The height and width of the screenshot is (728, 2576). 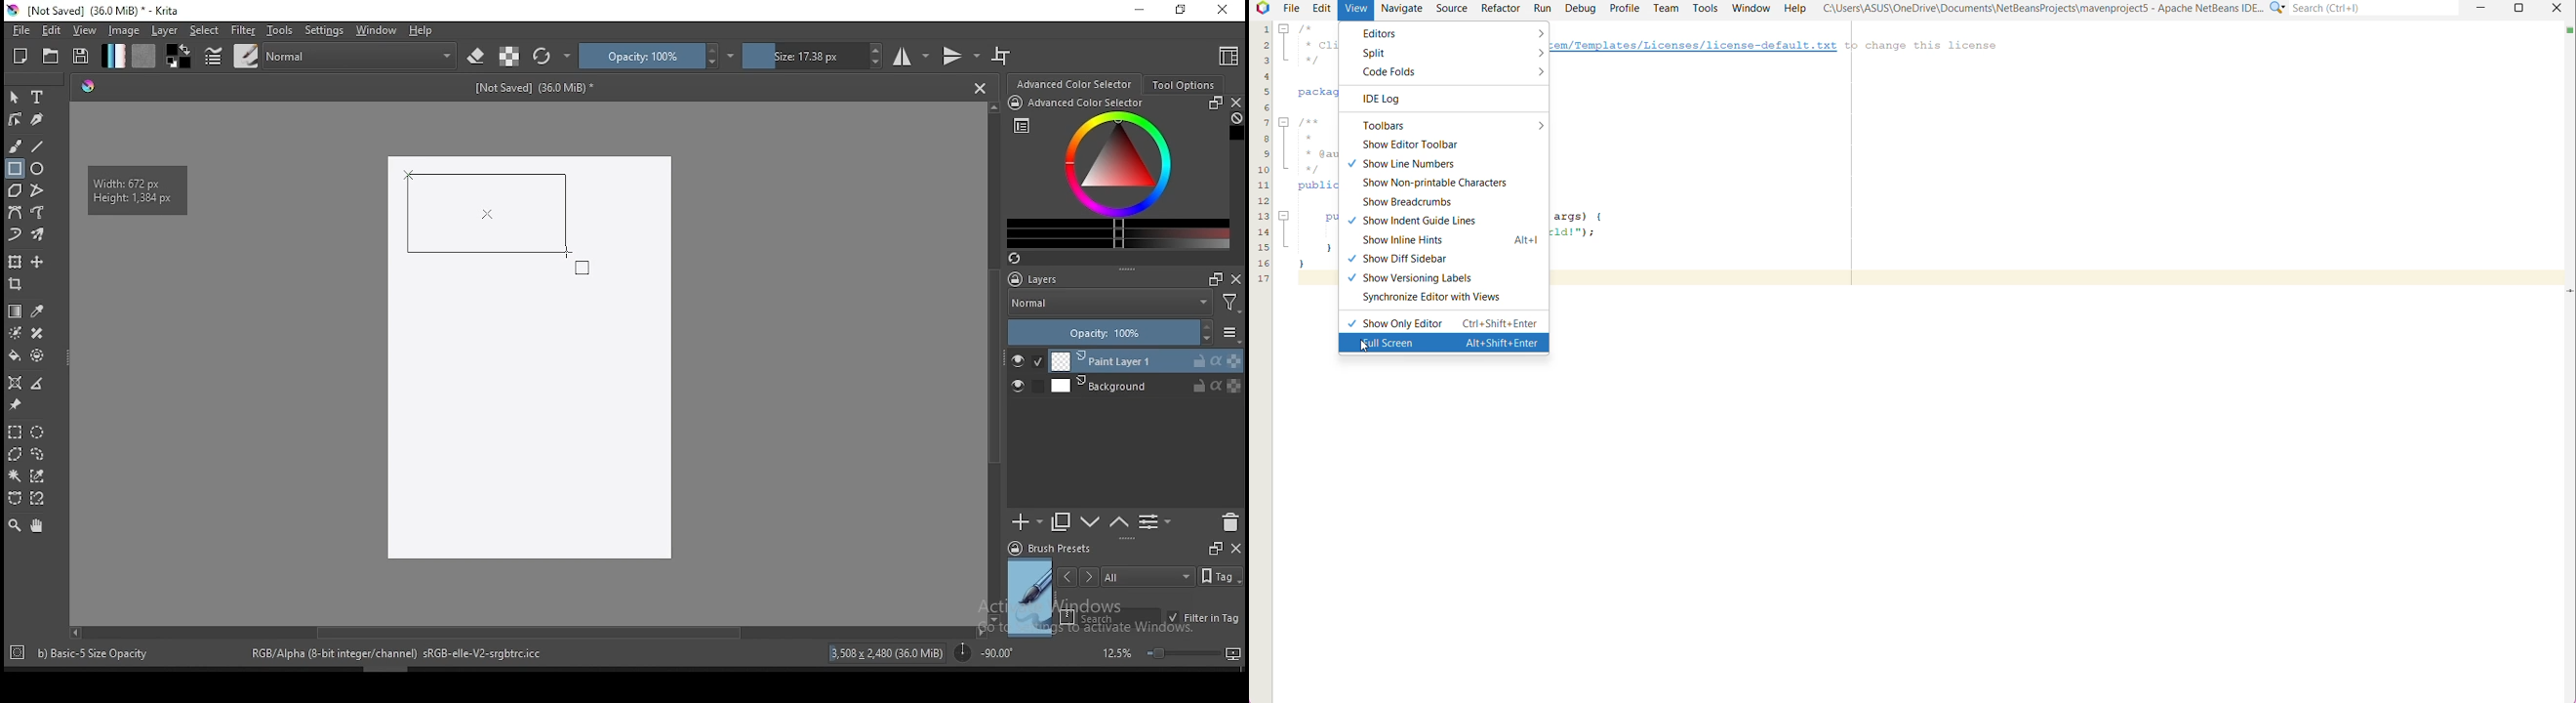 What do you see at coordinates (17, 333) in the screenshot?
I see `colorize mask tool` at bounding box center [17, 333].